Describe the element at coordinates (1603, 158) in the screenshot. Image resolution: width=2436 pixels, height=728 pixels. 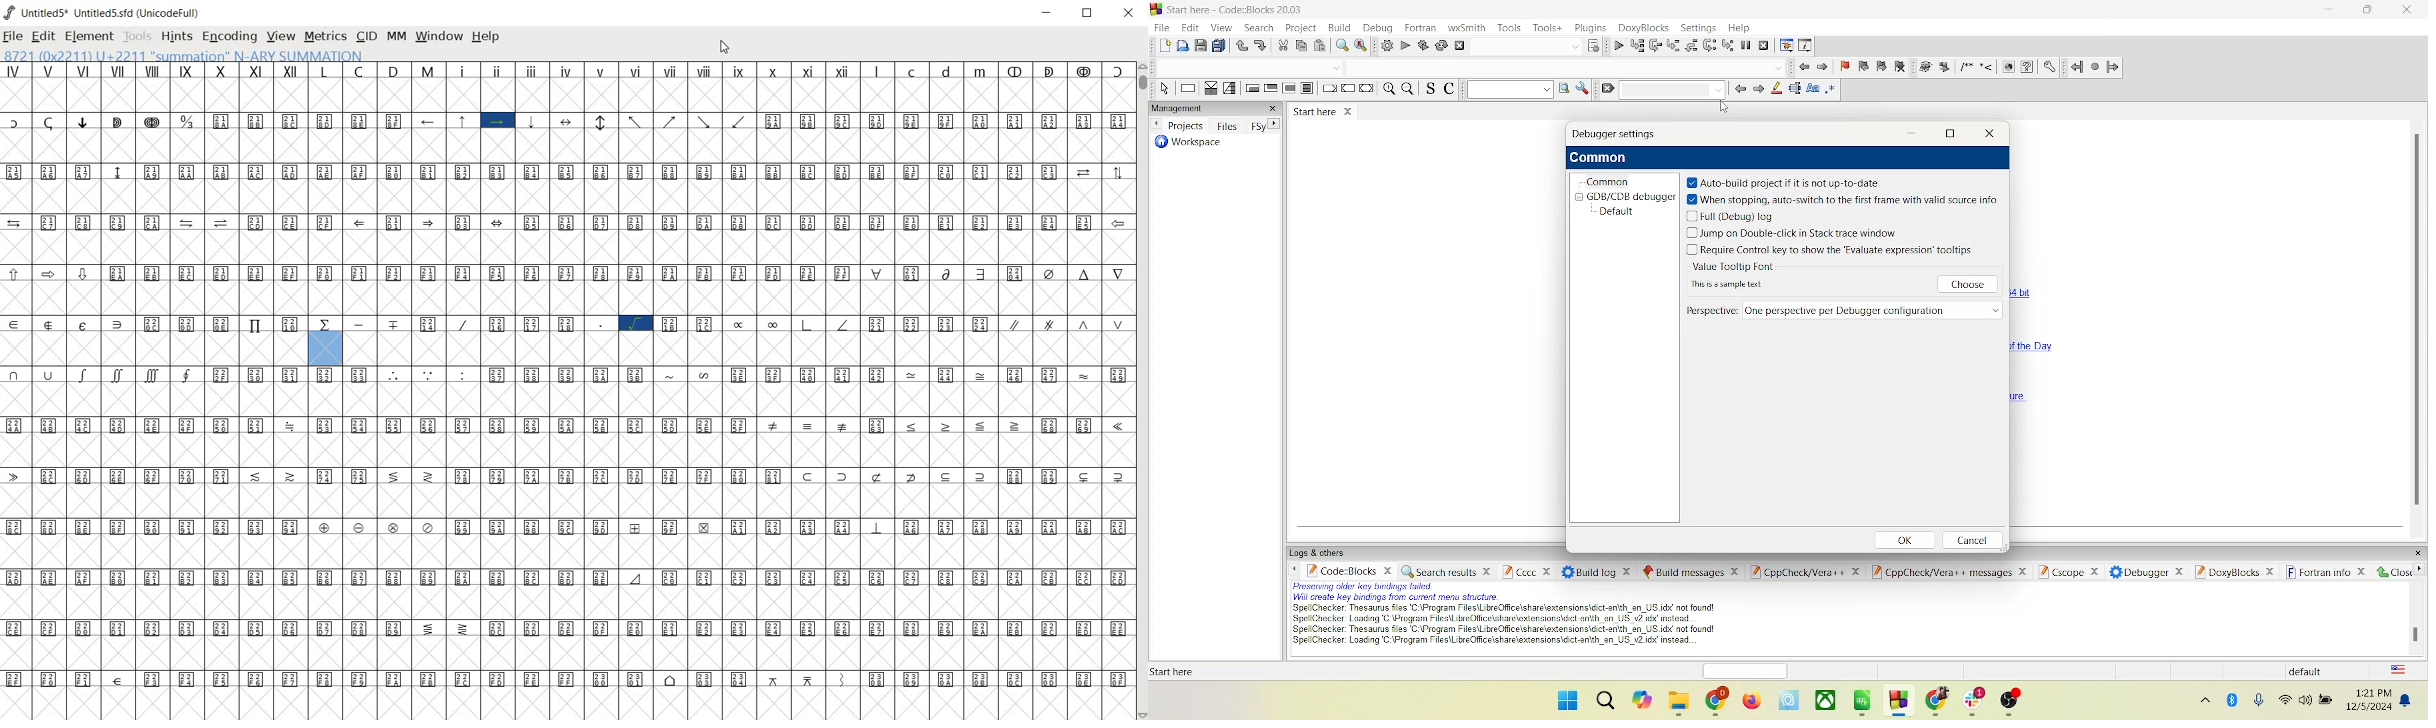
I see `common` at that location.